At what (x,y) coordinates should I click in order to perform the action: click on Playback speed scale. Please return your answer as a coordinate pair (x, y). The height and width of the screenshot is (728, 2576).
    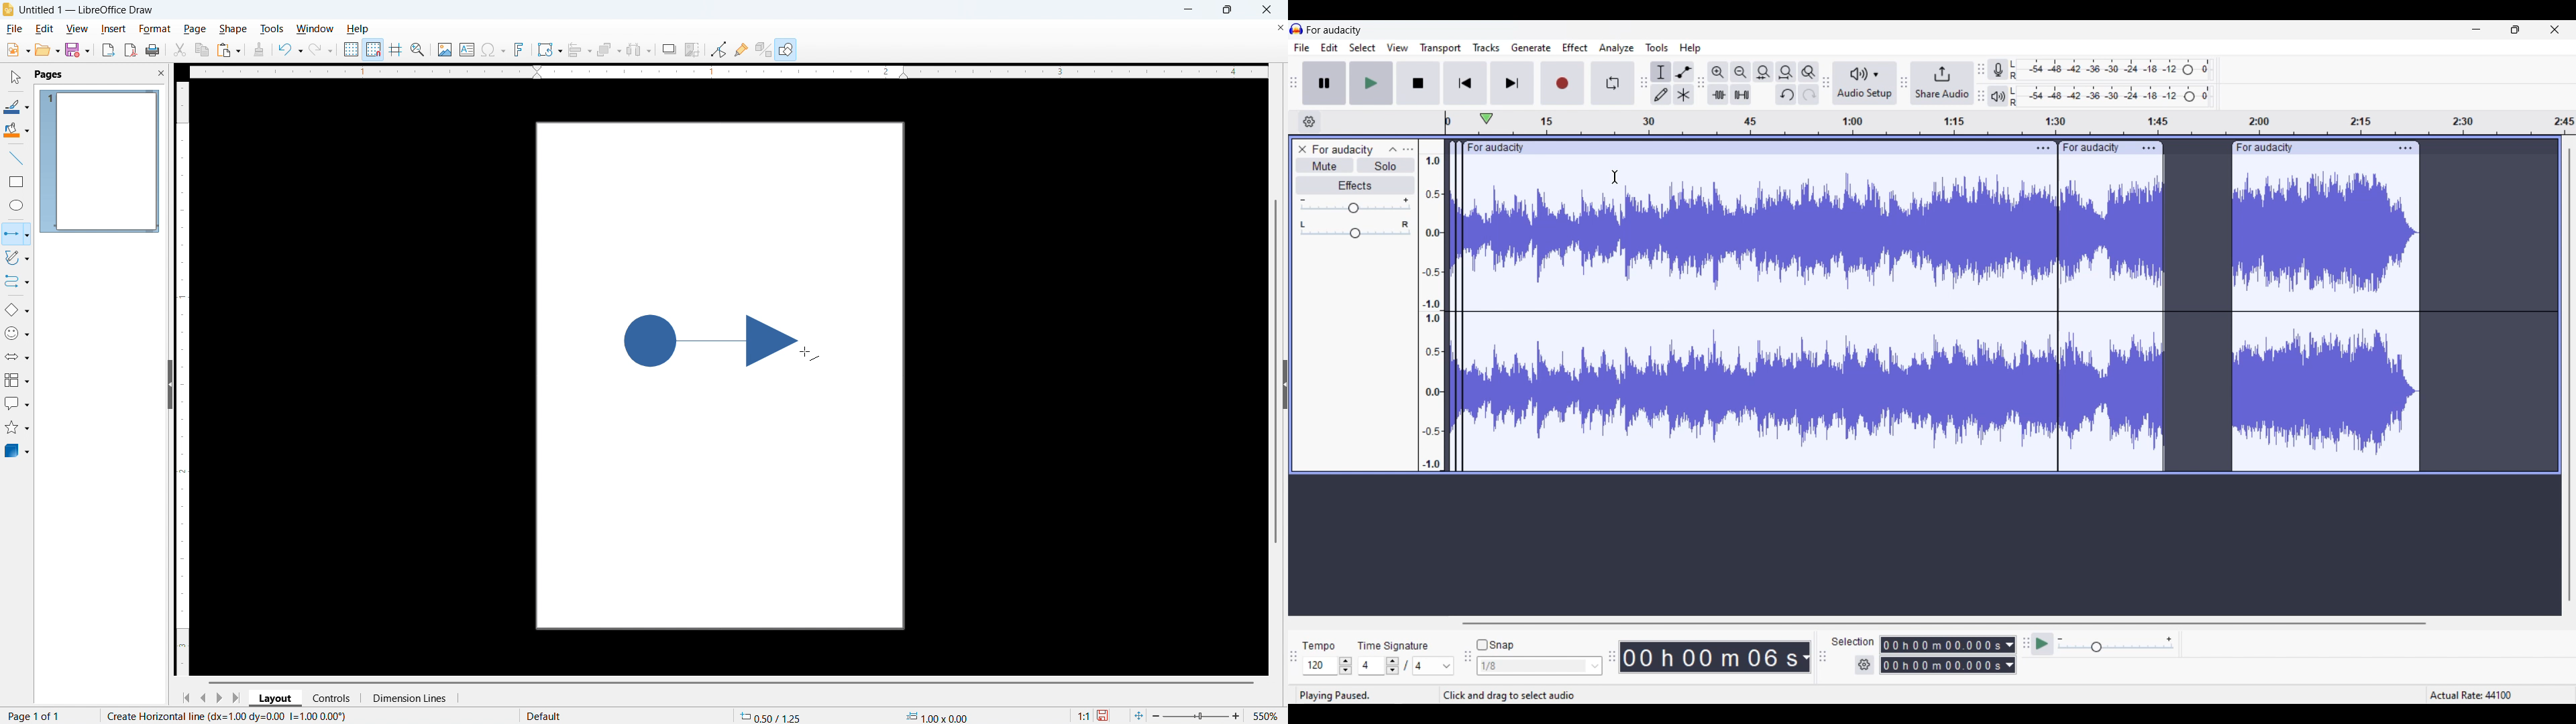
    Looking at the image, I should click on (2116, 645).